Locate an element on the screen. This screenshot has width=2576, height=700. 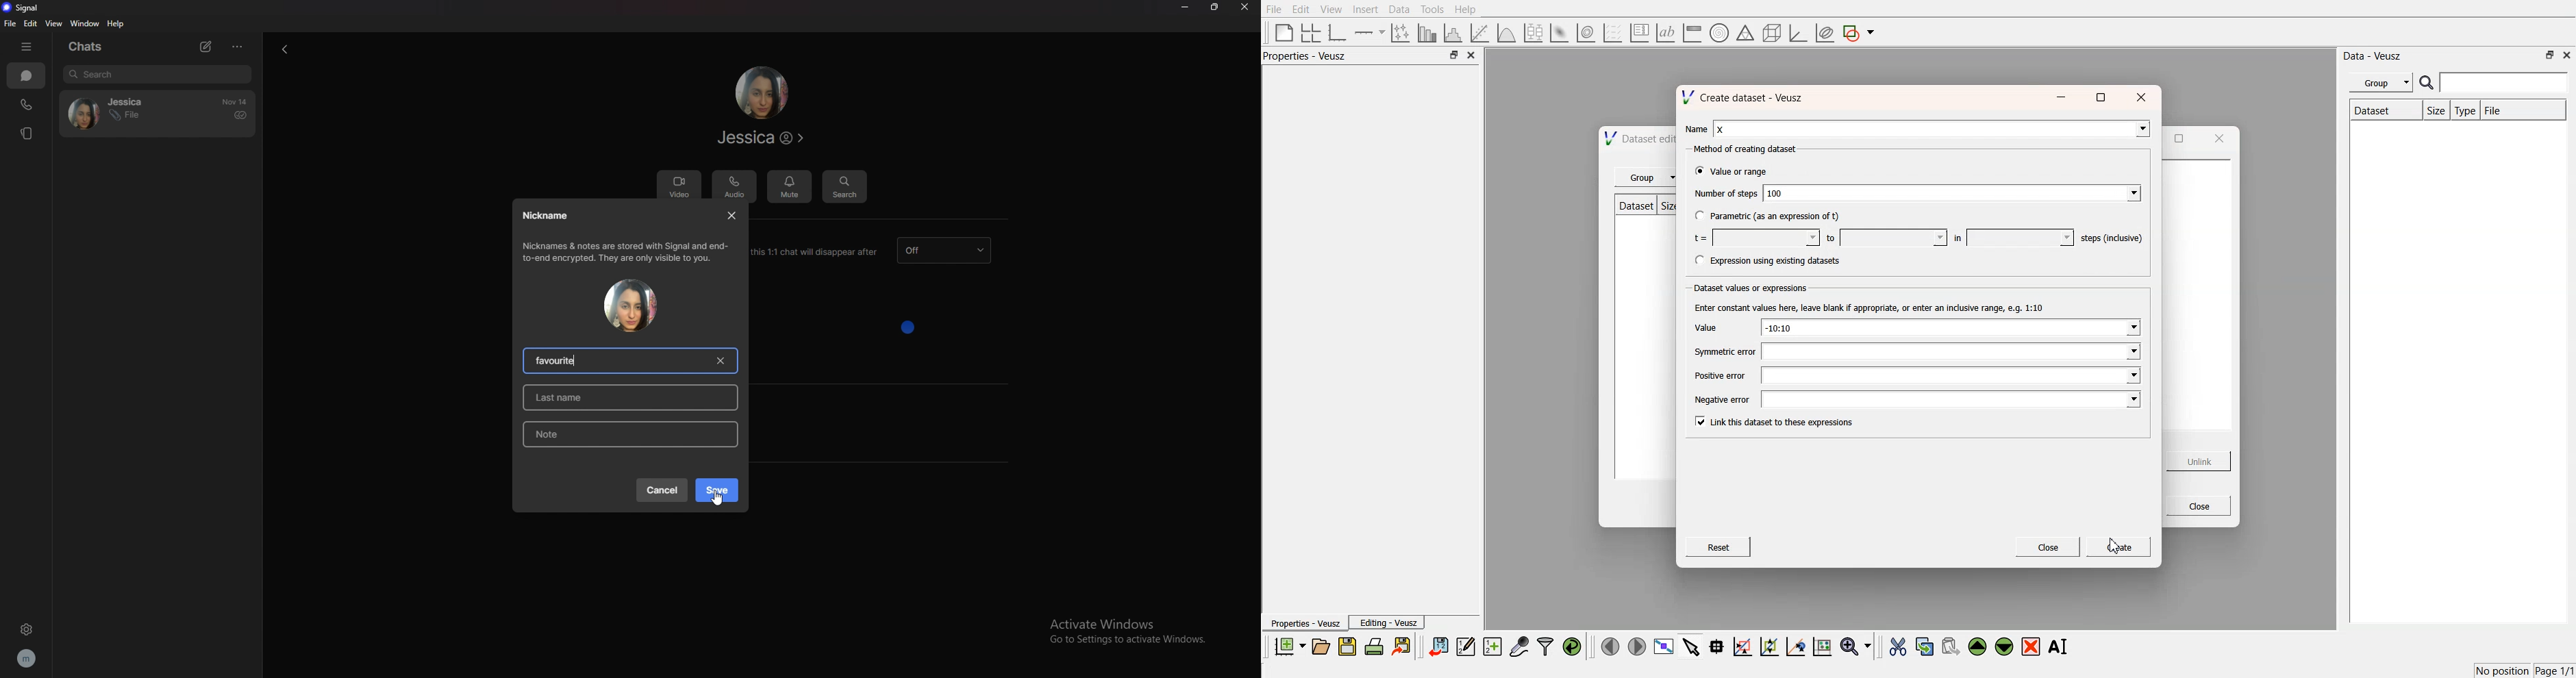
zoom out the graph axes is located at coordinates (1768, 646).